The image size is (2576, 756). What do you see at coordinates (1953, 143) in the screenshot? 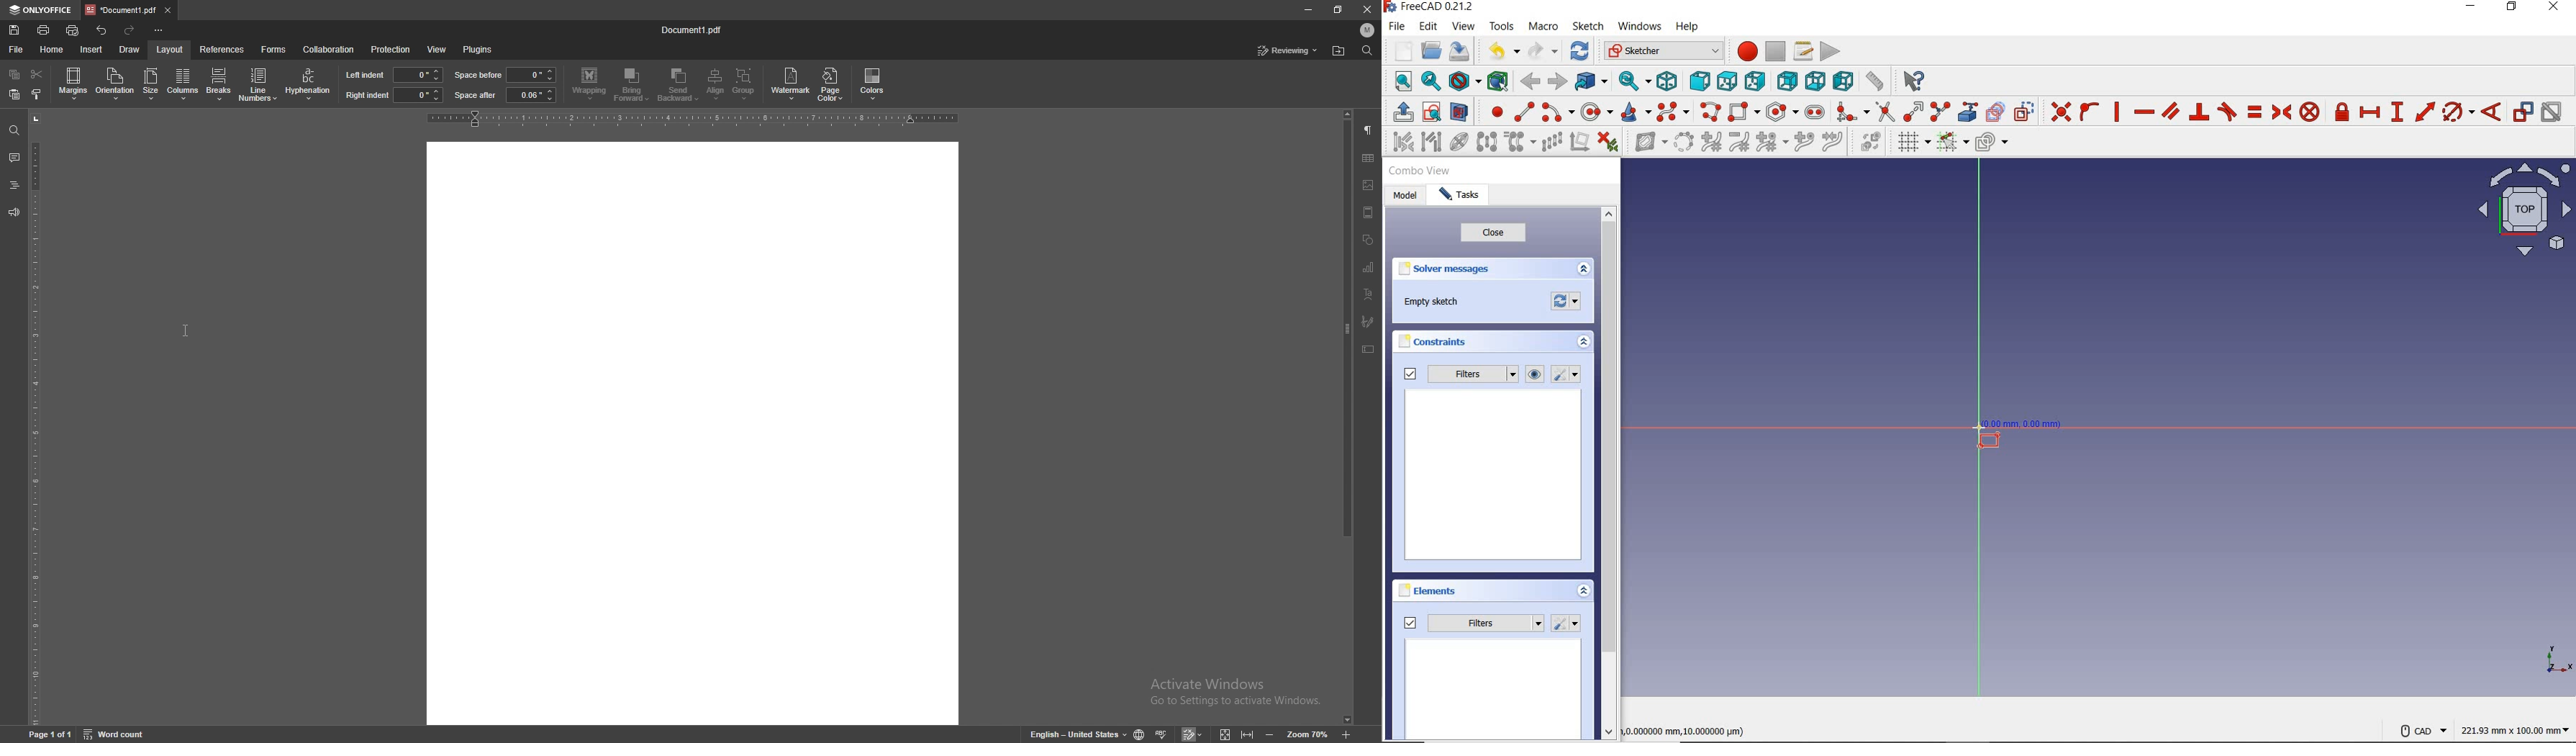
I see `toggle snap` at bounding box center [1953, 143].